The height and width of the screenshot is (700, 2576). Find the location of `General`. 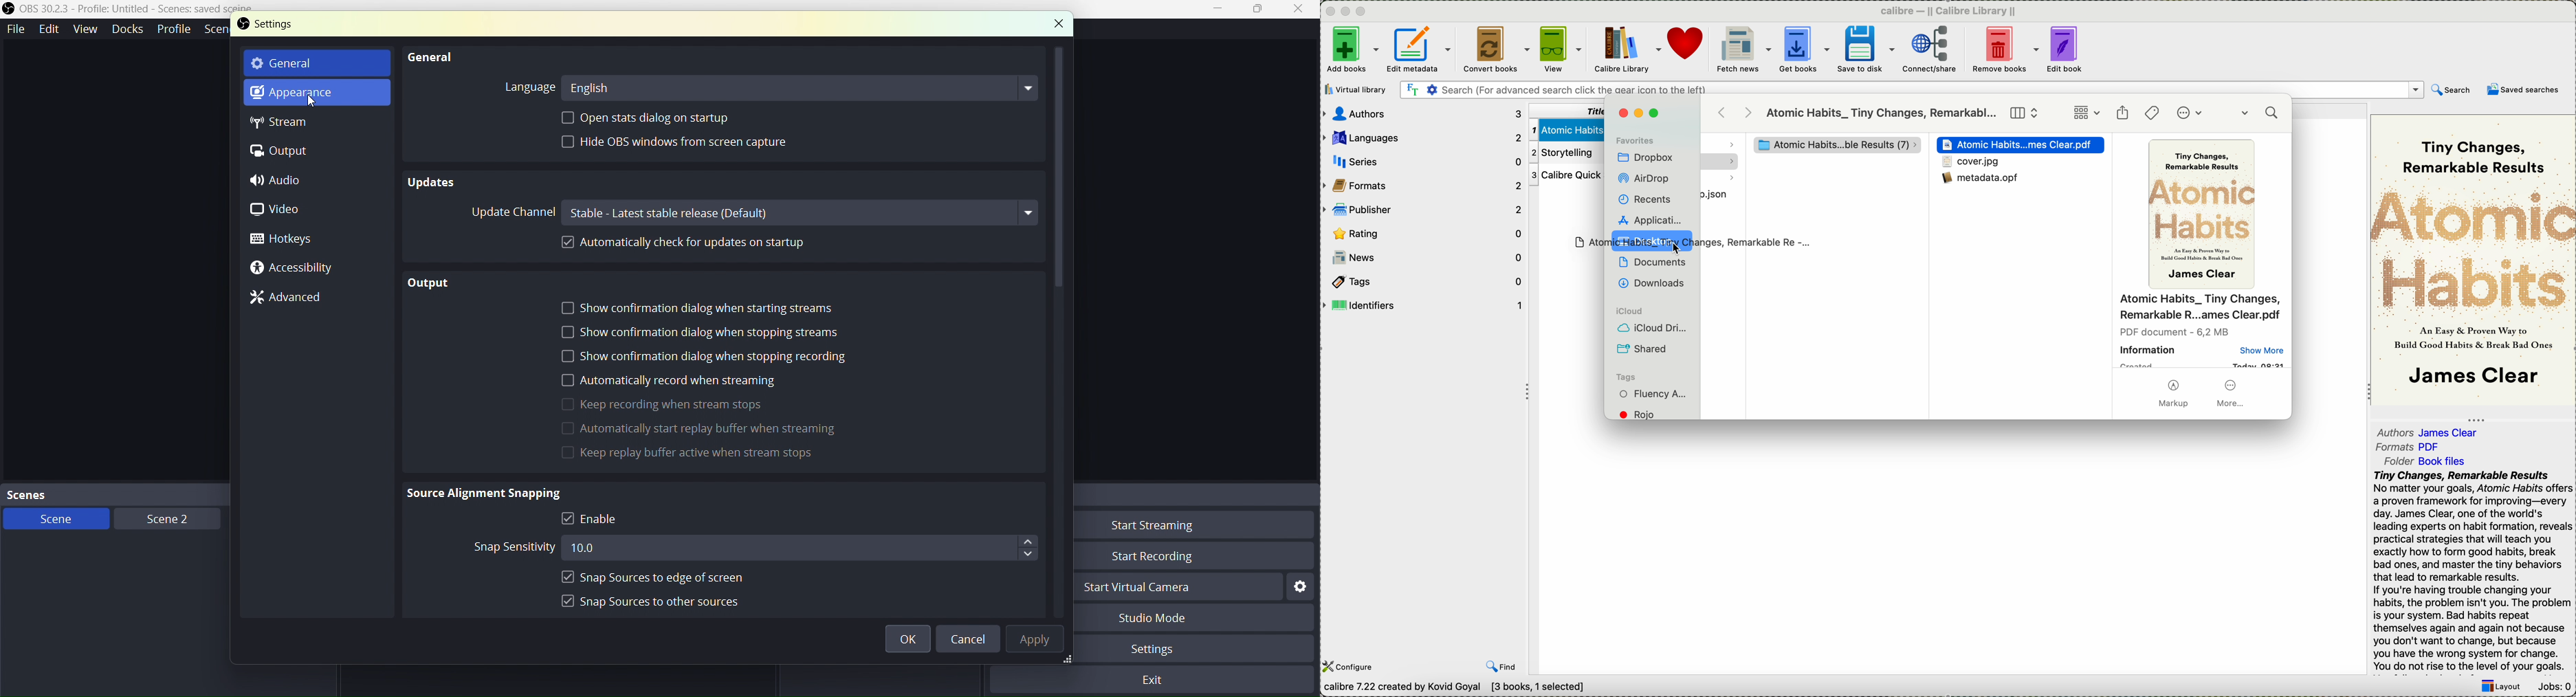

General is located at coordinates (432, 56).